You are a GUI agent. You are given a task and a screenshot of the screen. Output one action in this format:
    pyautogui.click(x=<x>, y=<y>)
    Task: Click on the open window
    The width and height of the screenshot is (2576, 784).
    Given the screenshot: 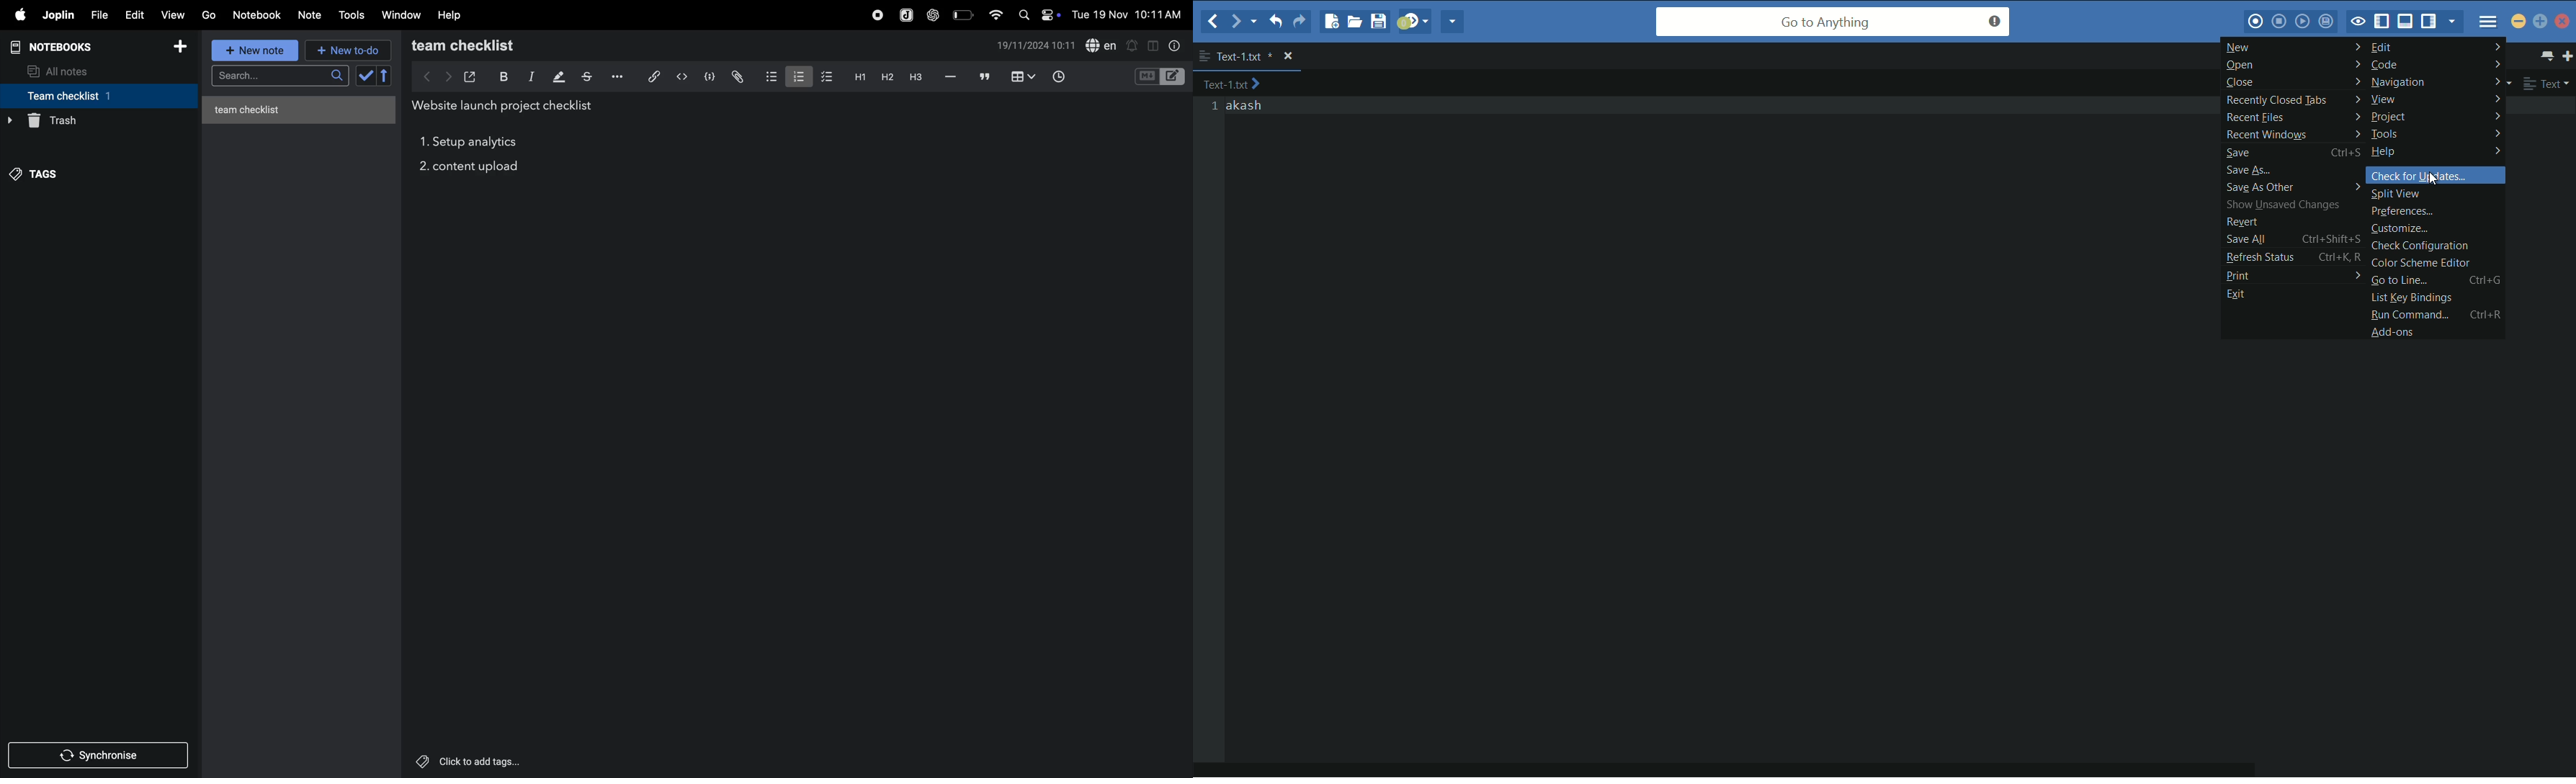 What is the action you would take?
    pyautogui.click(x=470, y=74)
    